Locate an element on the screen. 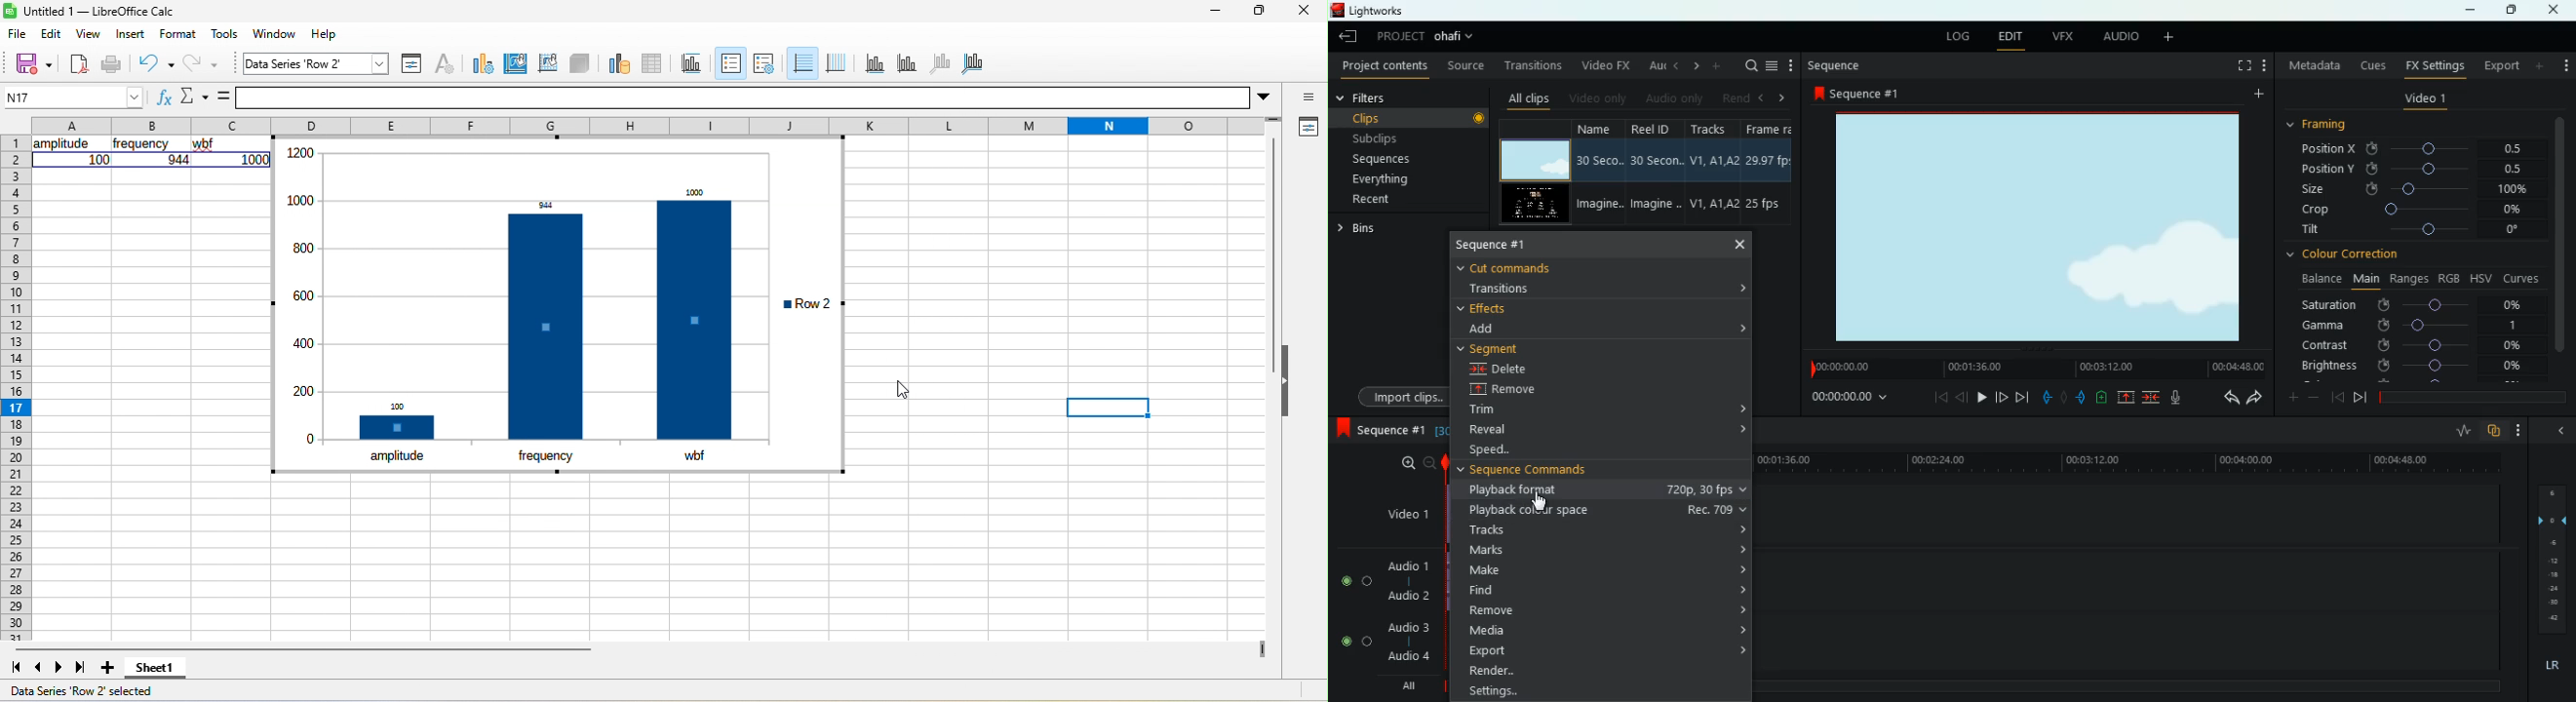 The height and width of the screenshot is (728, 2576). Setting... is located at coordinates (1498, 691).